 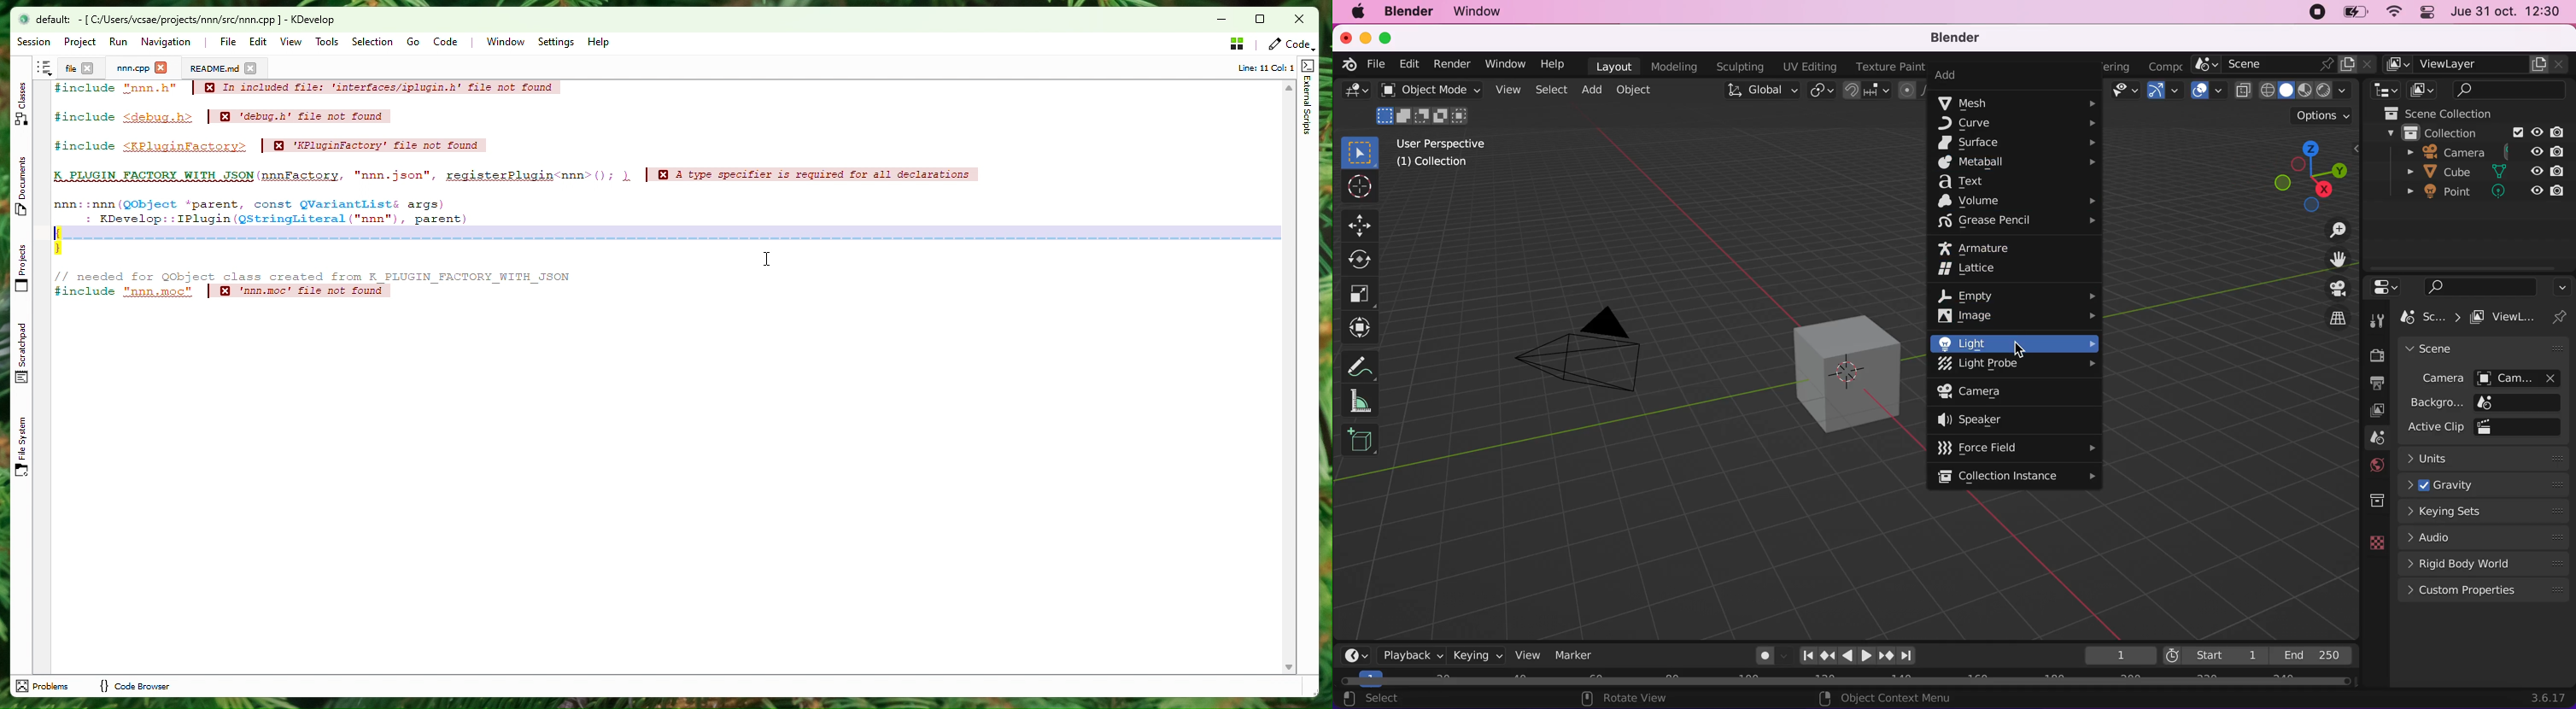 What do you see at coordinates (2562, 131) in the screenshot?
I see `disable in renders` at bounding box center [2562, 131].